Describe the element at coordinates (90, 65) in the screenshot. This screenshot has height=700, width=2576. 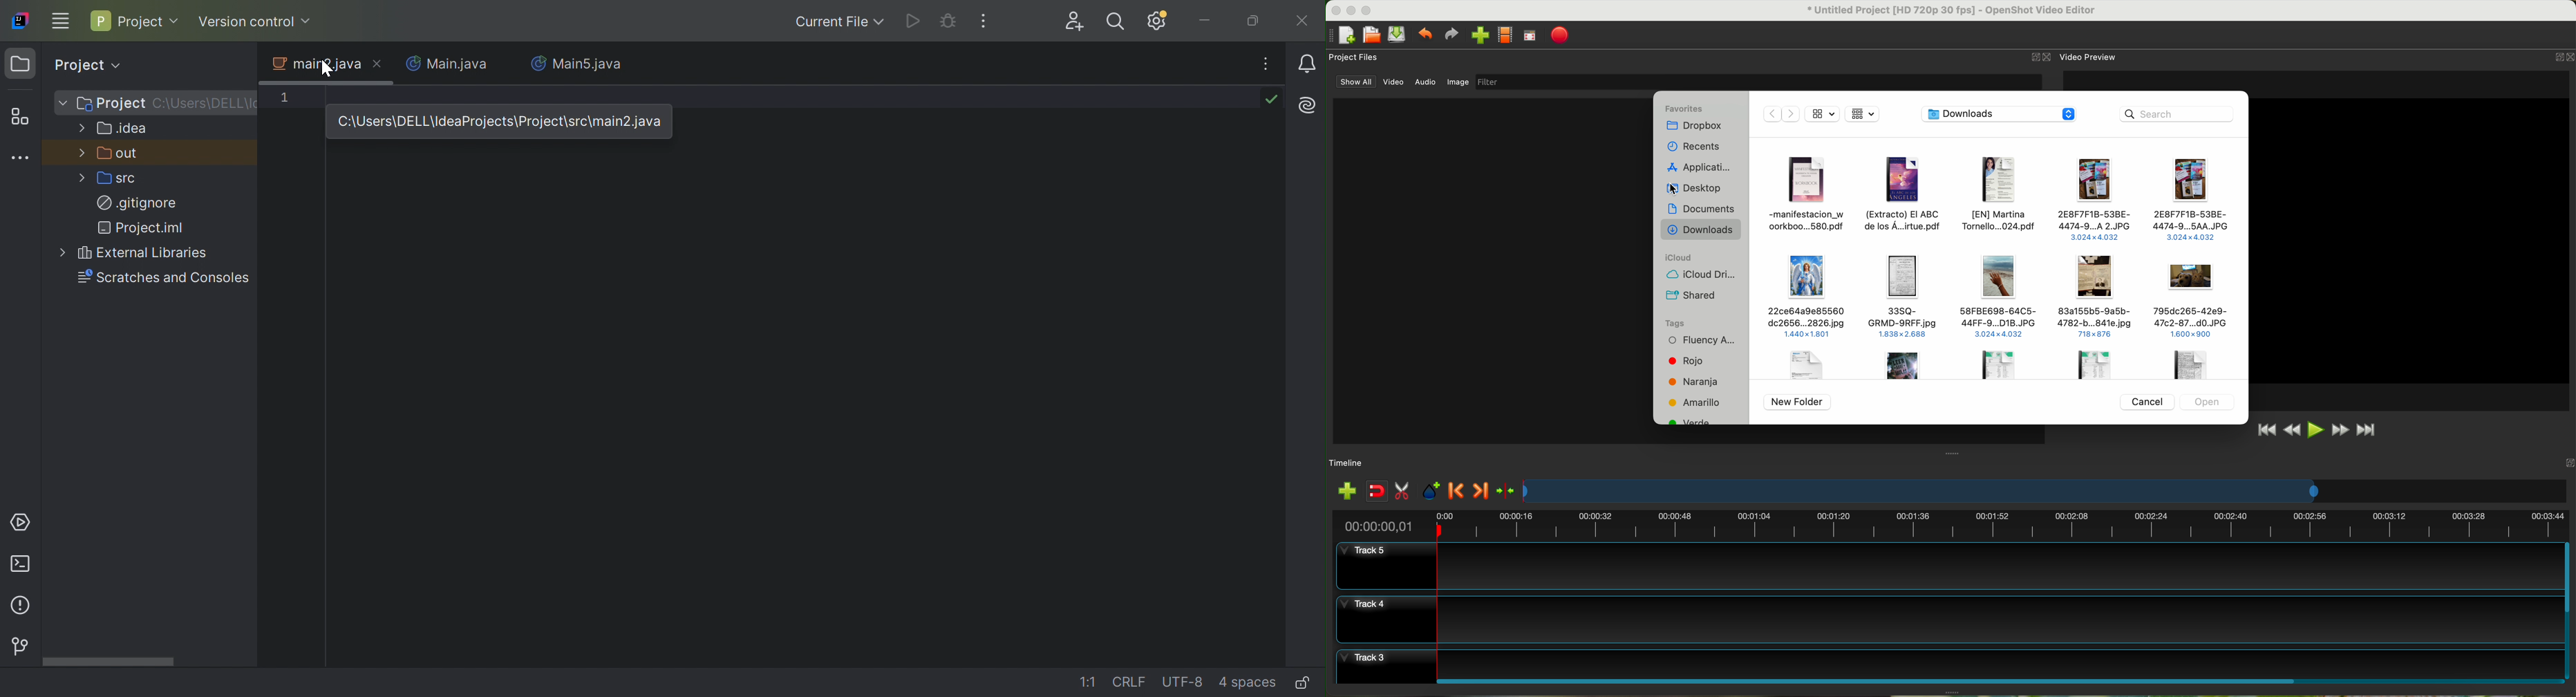
I see `Project` at that location.